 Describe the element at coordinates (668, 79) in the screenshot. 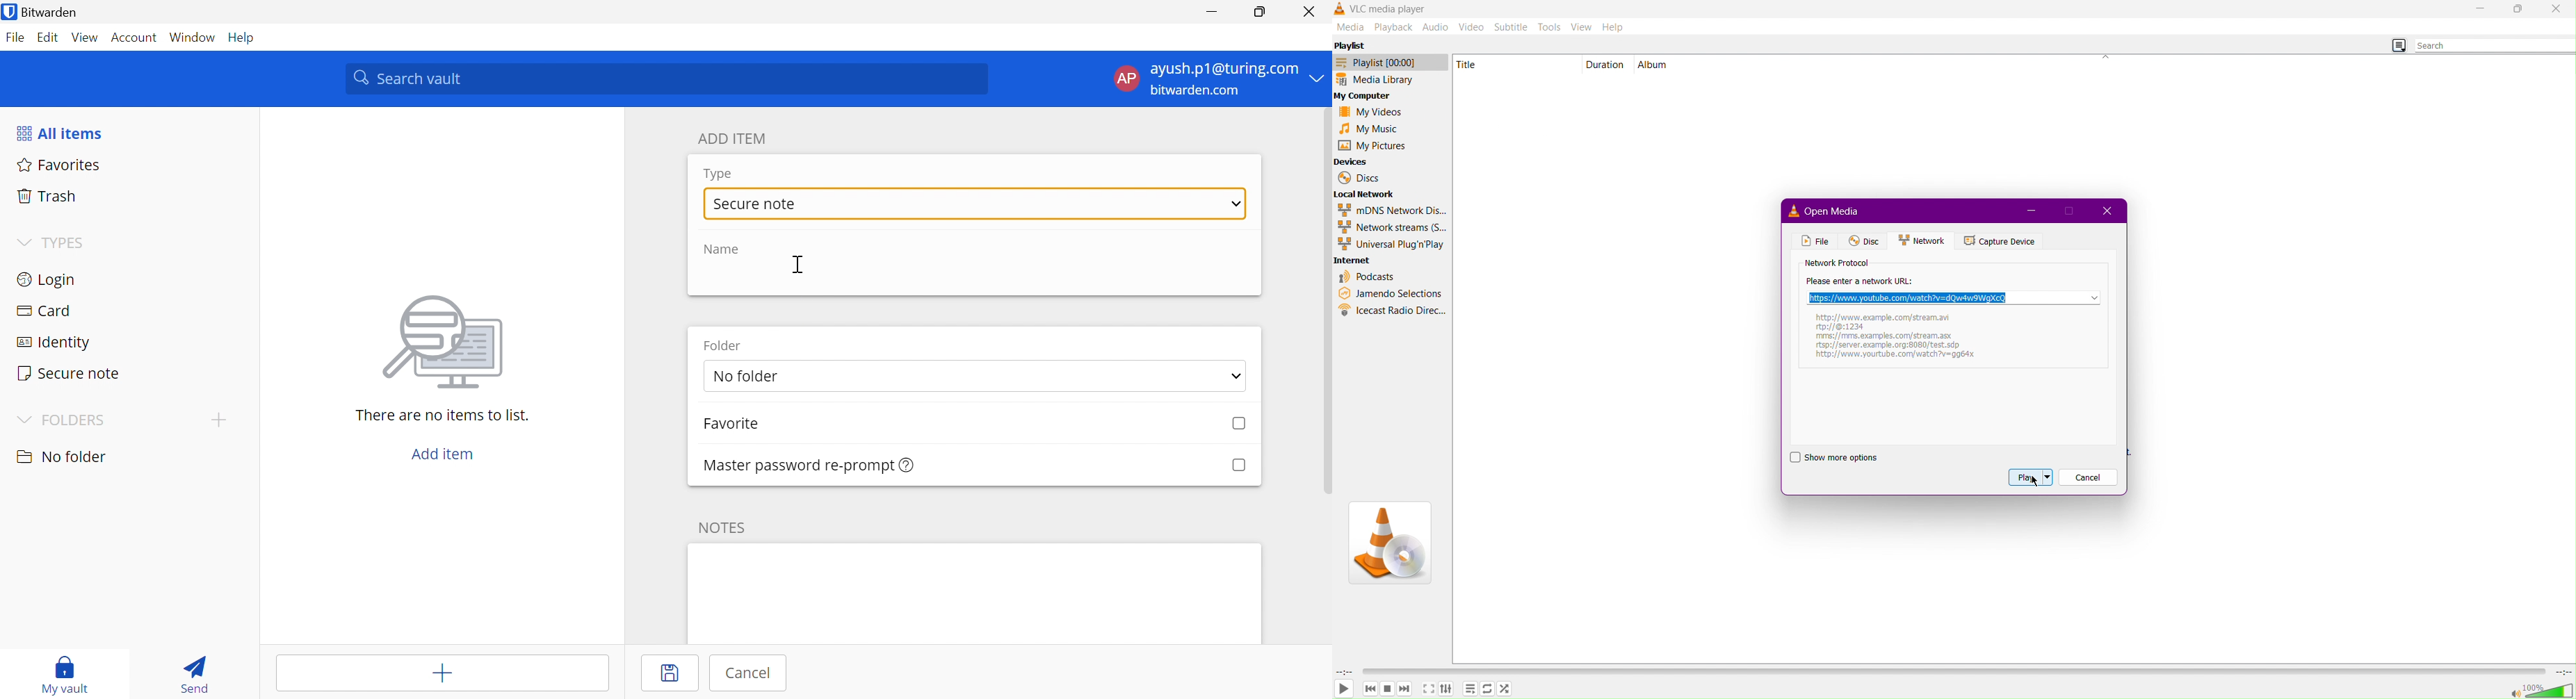

I see `Search vault` at that location.